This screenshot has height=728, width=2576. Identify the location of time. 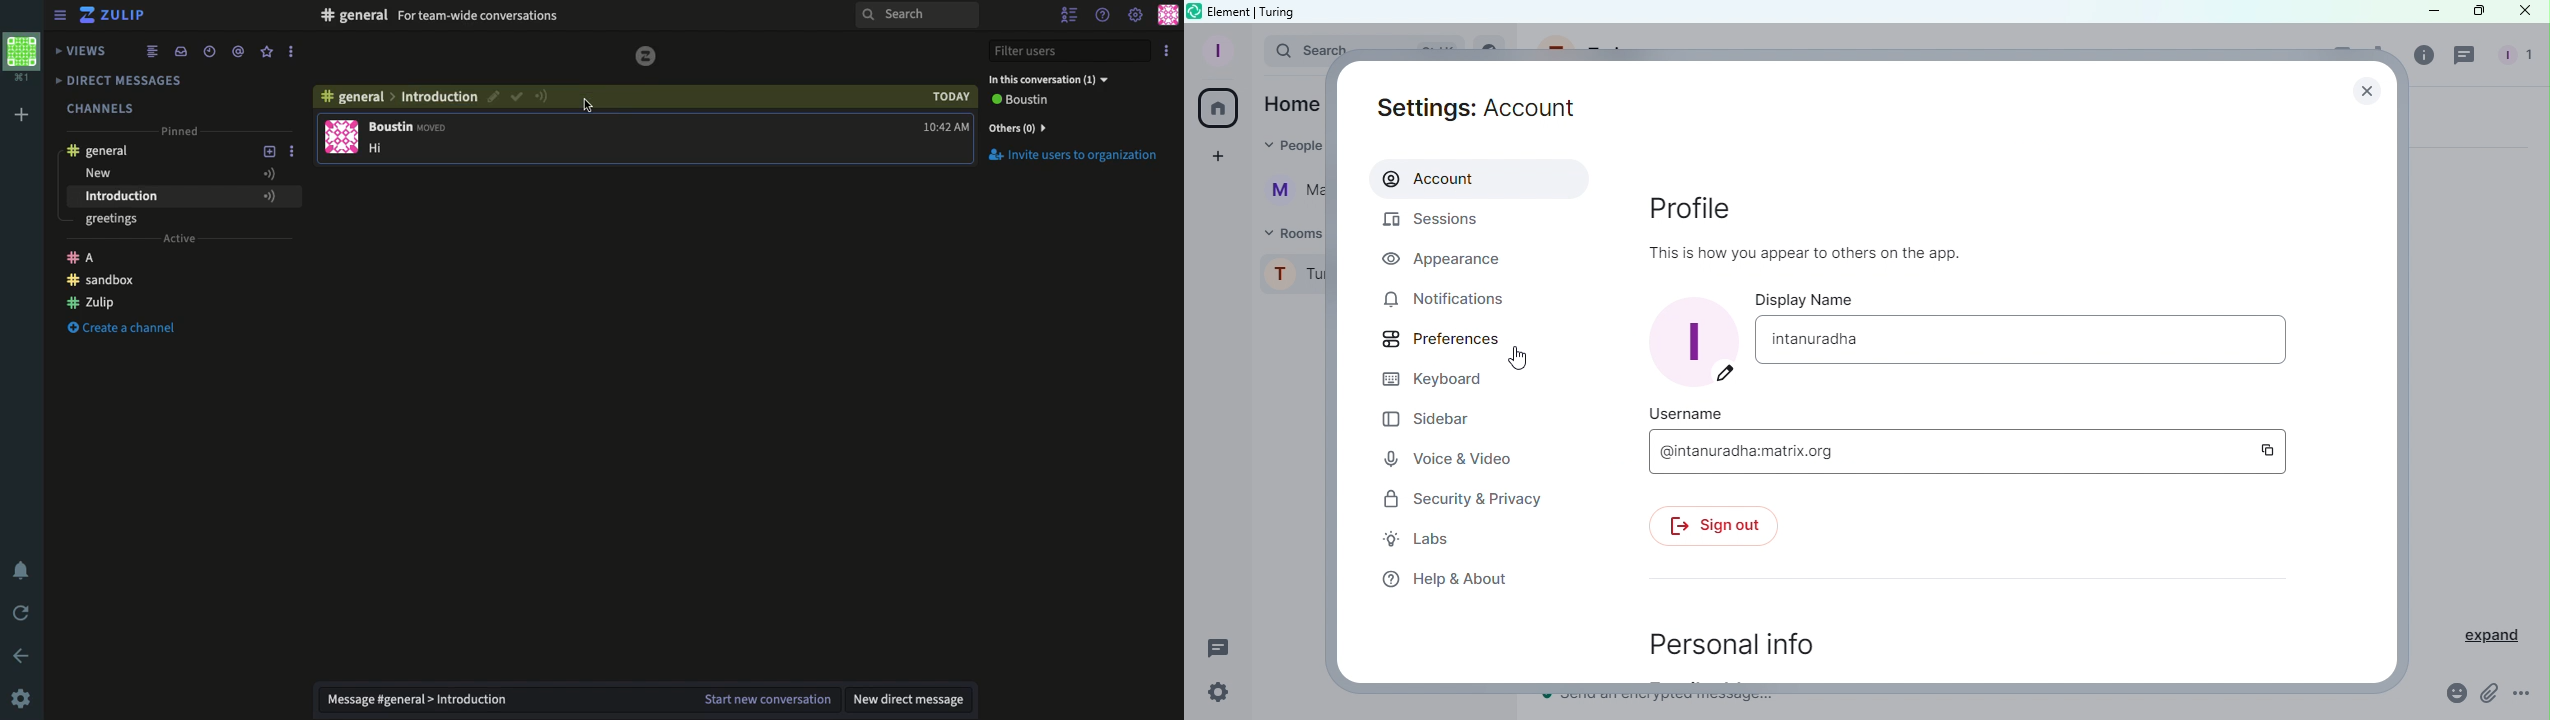
(947, 129).